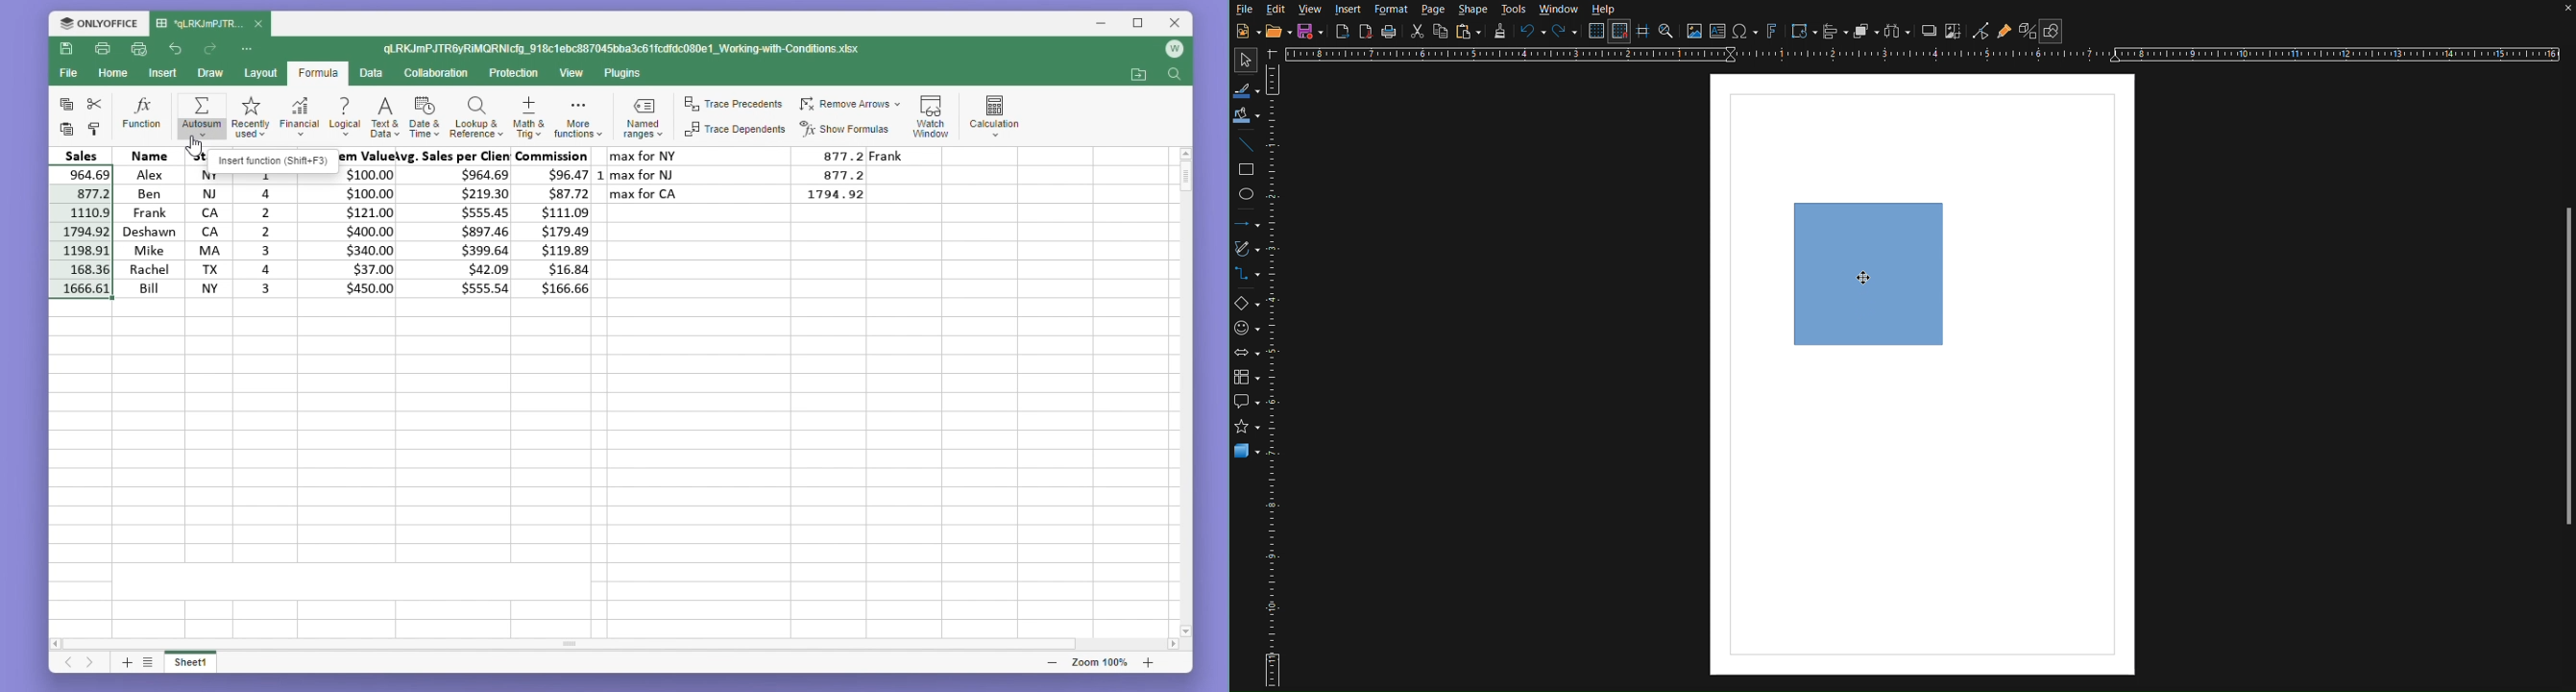 The height and width of the screenshot is (700, 2576). Describe the element at coordinates (59, 646) in the screenshot. I see `scroll left` at that location.